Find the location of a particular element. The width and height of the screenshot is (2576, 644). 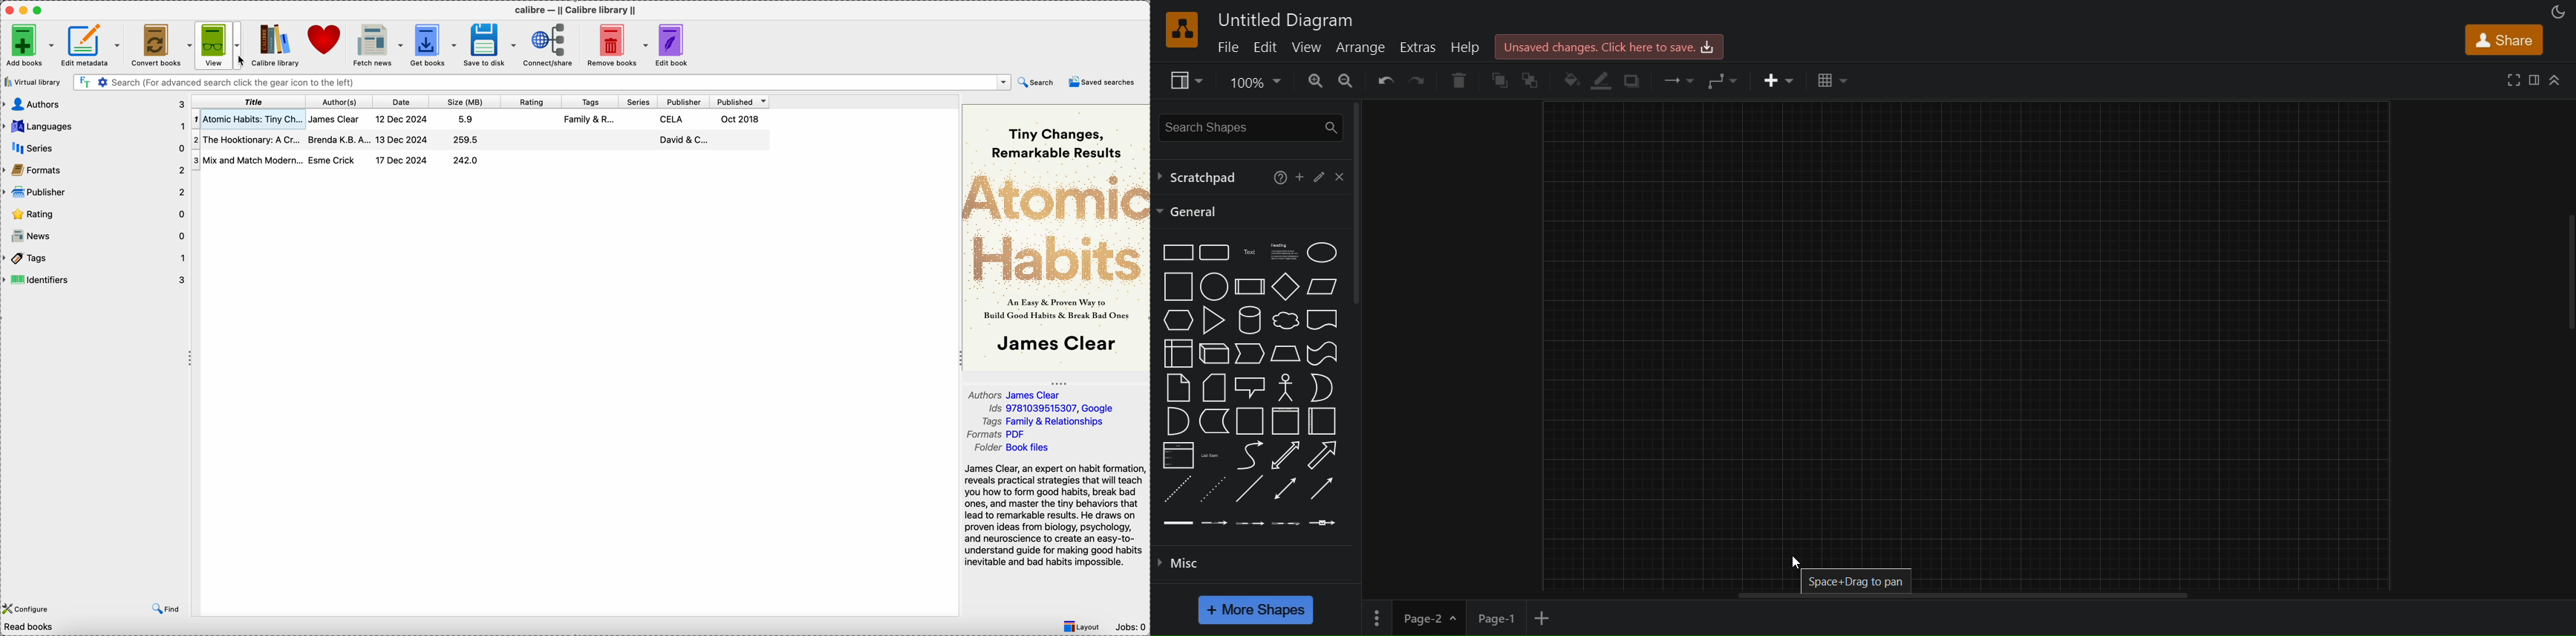

search is located at coordinates (1038, 82).